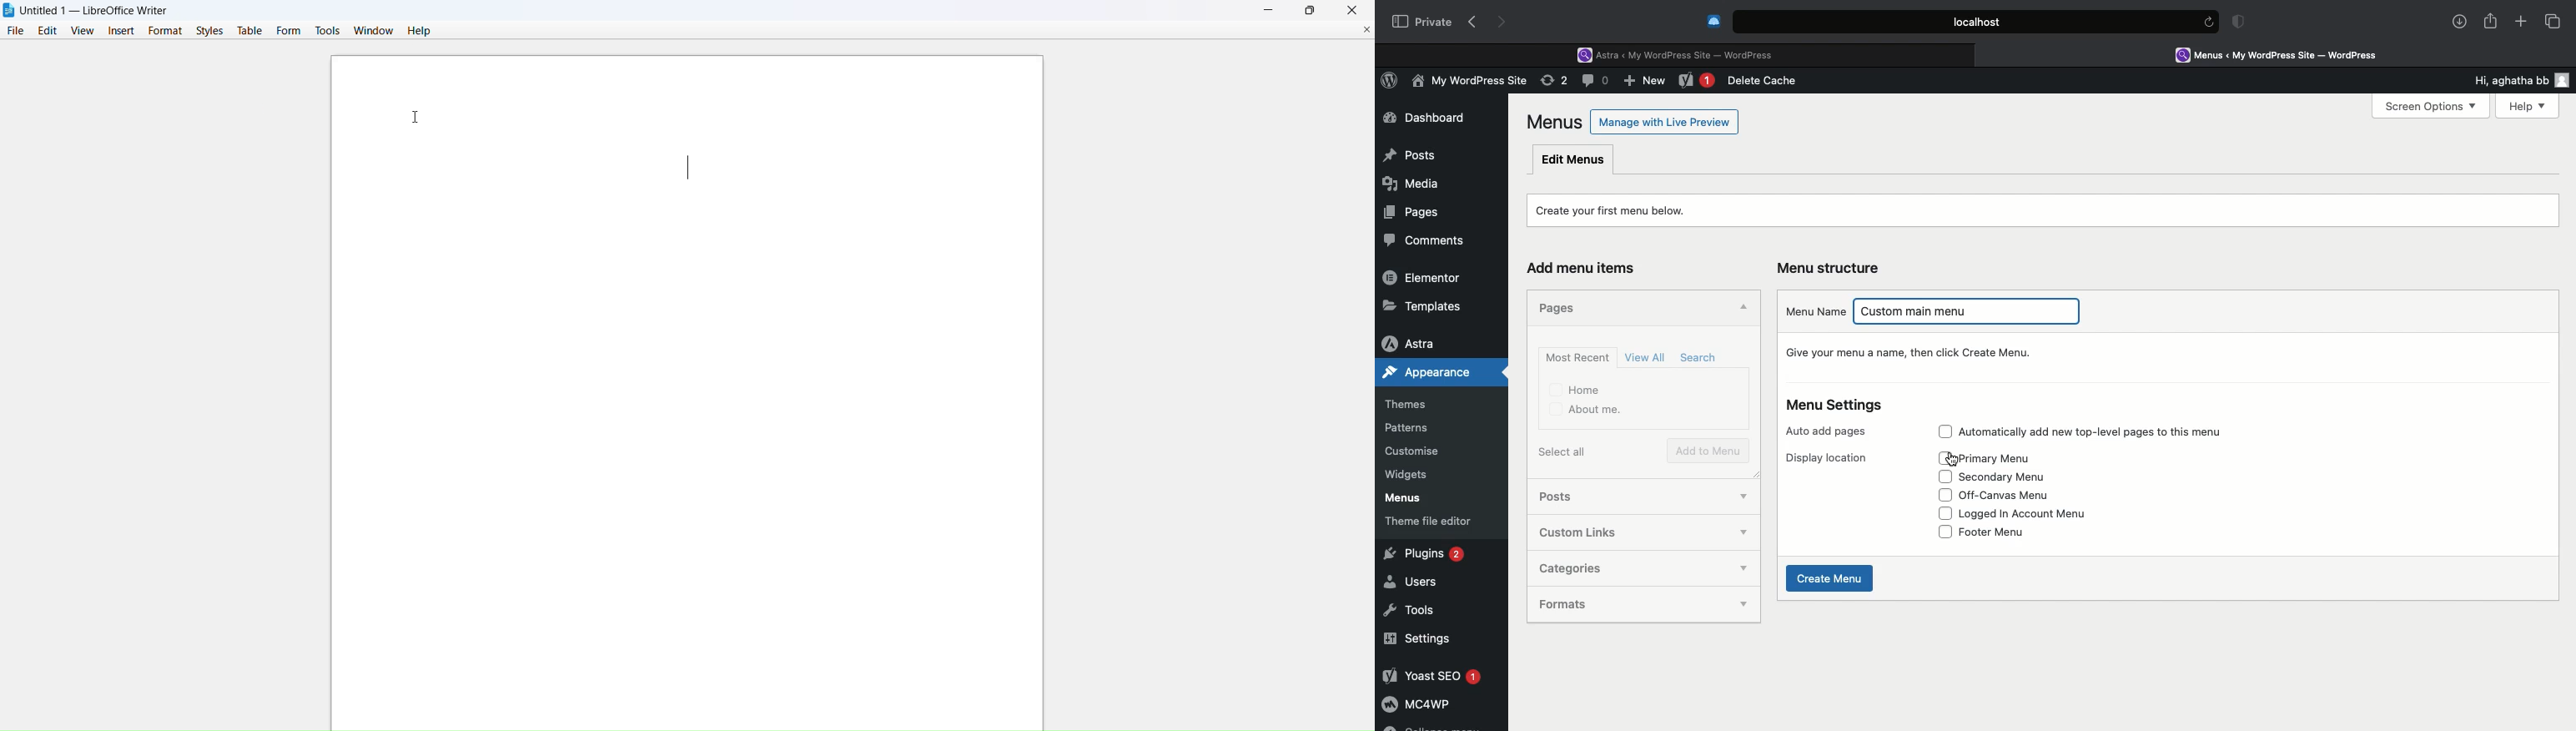 The height and width of the screenshot is (756, 2576). Describe the element at coordinates (1826, 458) in the screenshot. I see `Display location` at that location.